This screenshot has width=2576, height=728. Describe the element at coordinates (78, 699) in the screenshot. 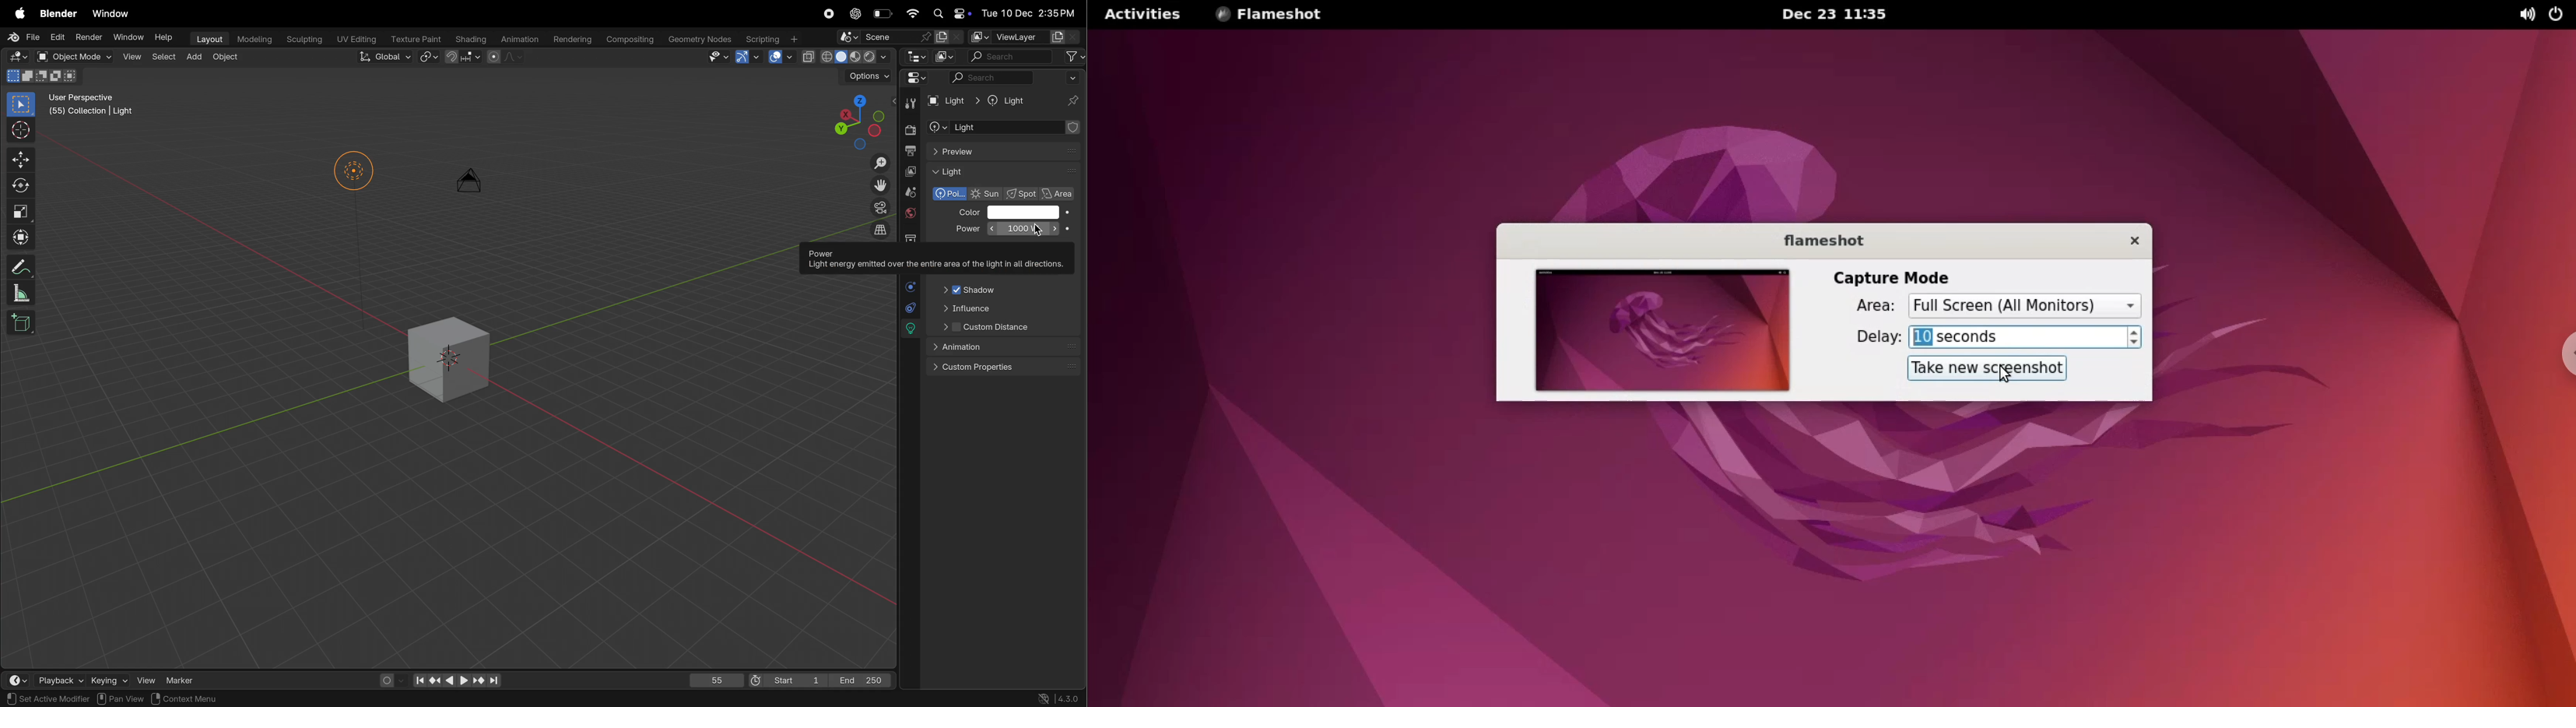

I see `rotate` at that location.